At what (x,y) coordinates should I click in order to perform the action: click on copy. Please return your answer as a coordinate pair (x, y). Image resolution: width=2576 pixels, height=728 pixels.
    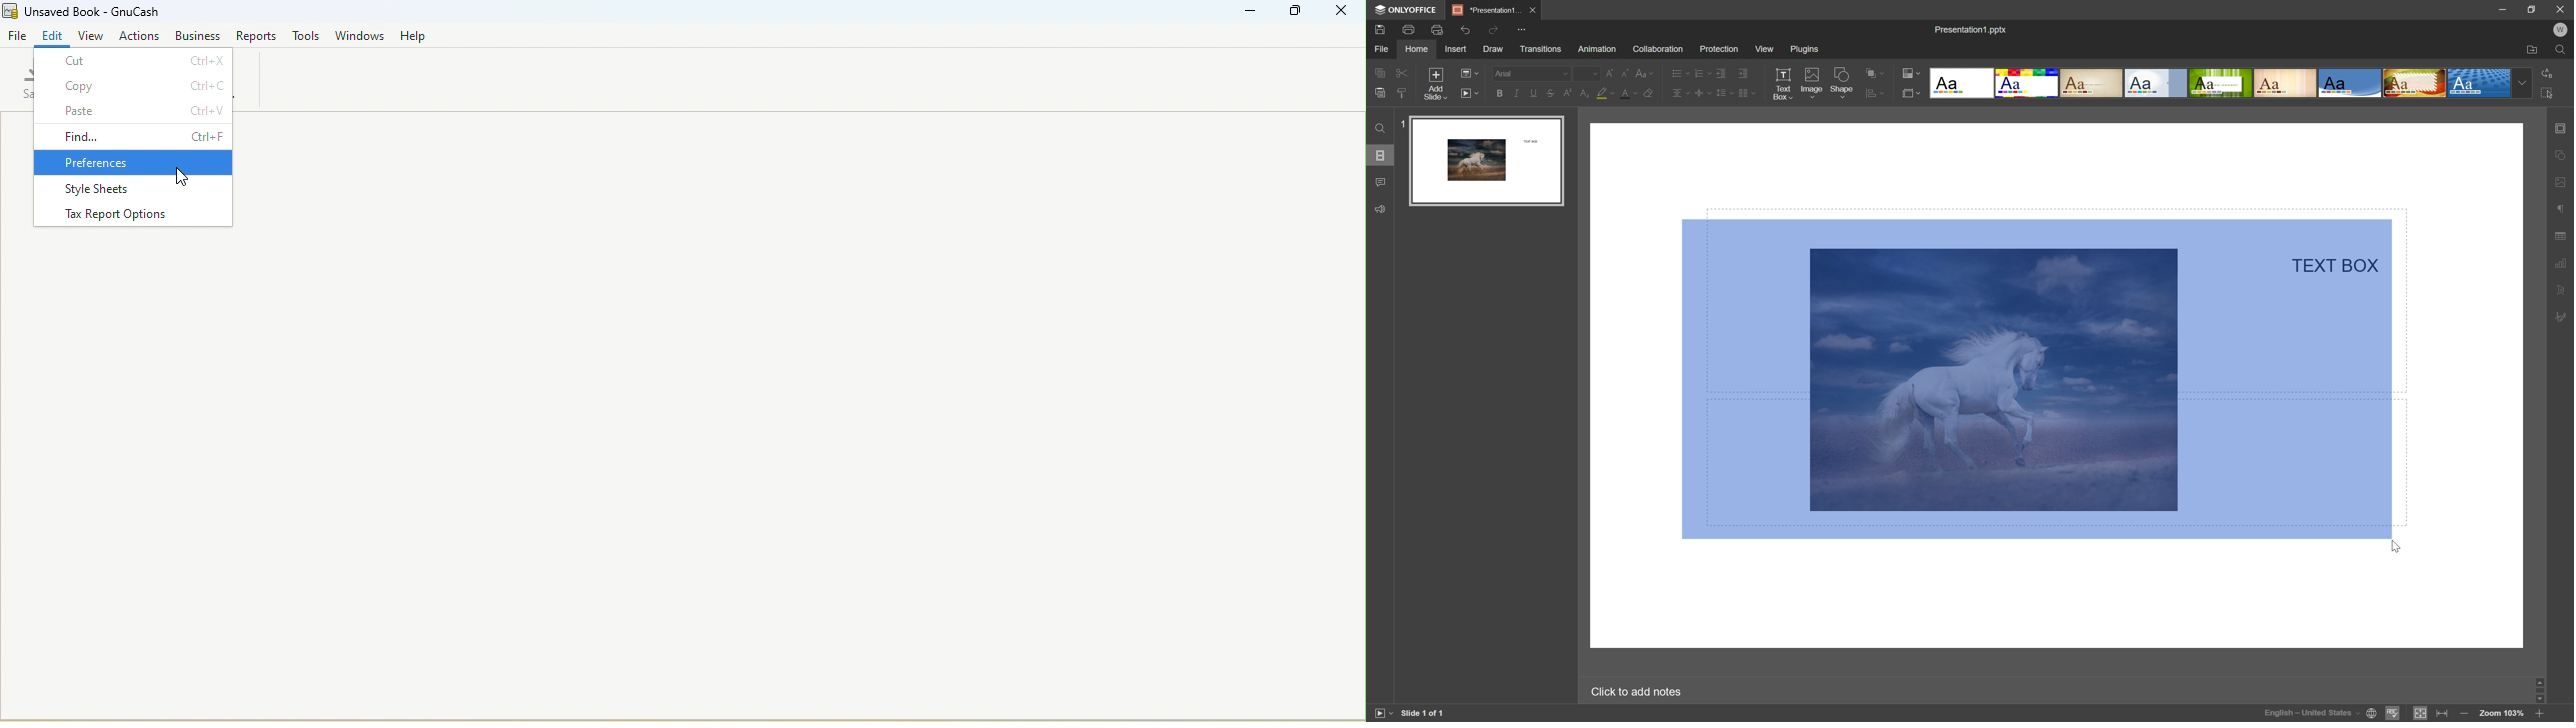
    Looking at the image, I should click on (1380, 72).